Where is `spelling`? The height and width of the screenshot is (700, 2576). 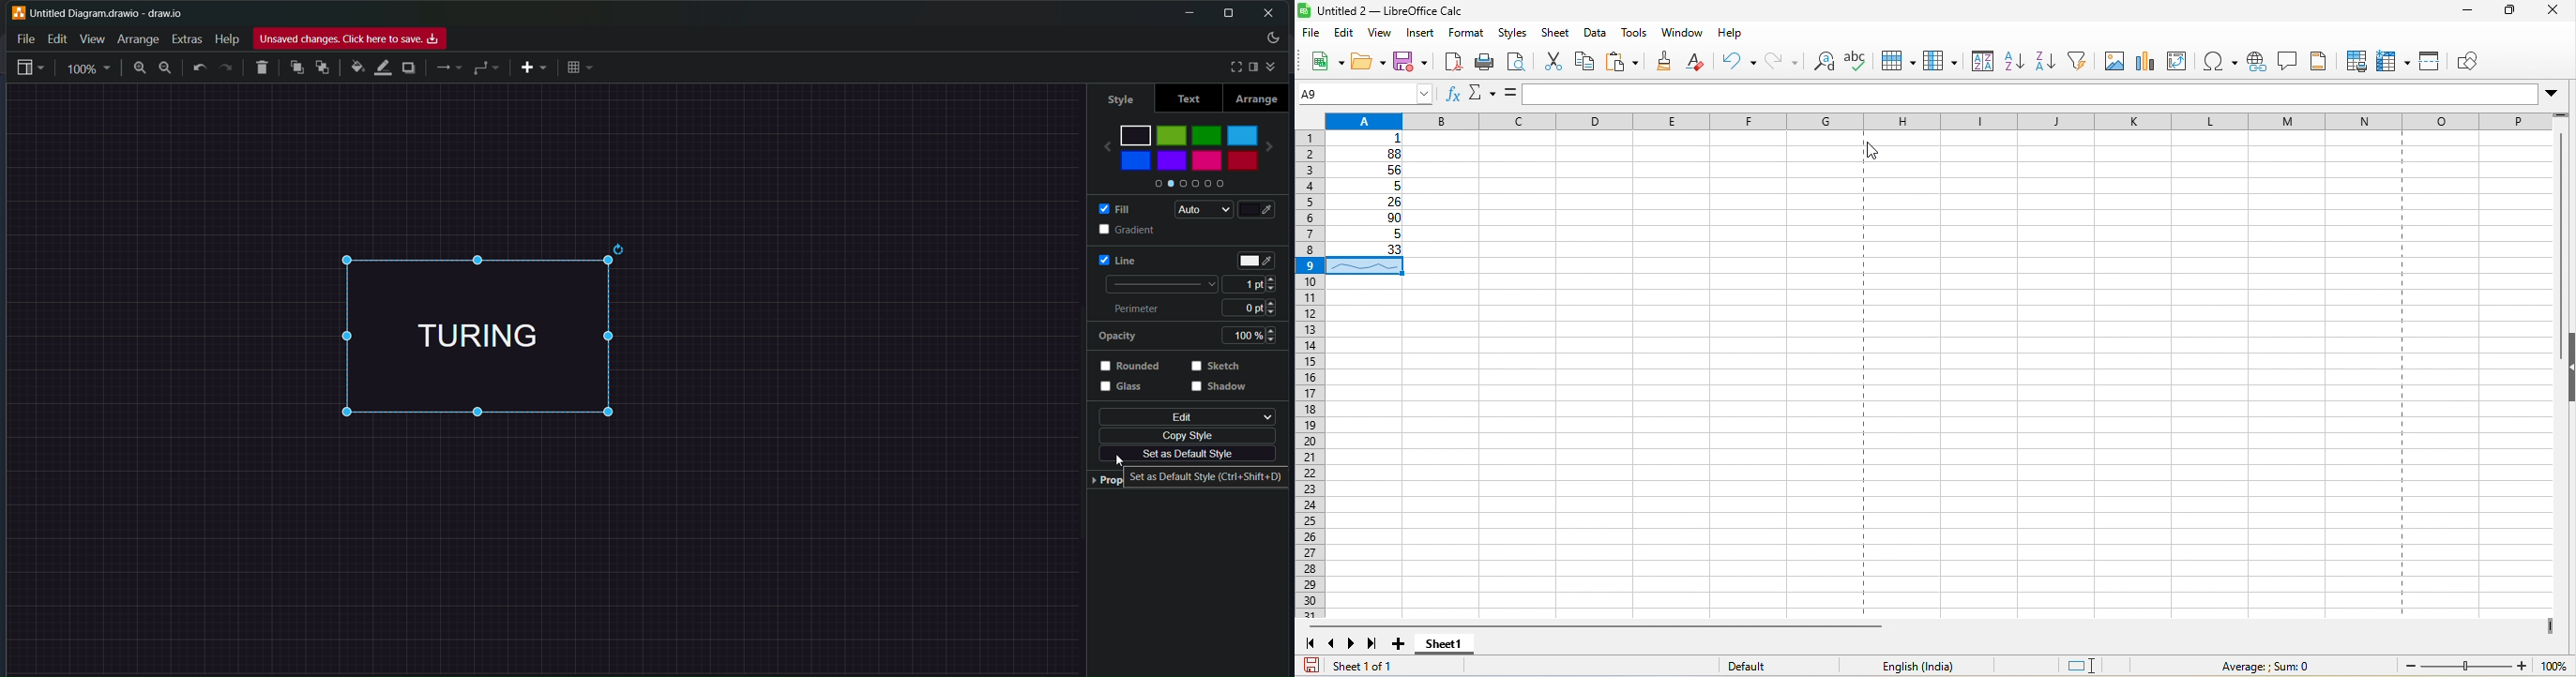
spelling is located at coordinates (1856, 66).